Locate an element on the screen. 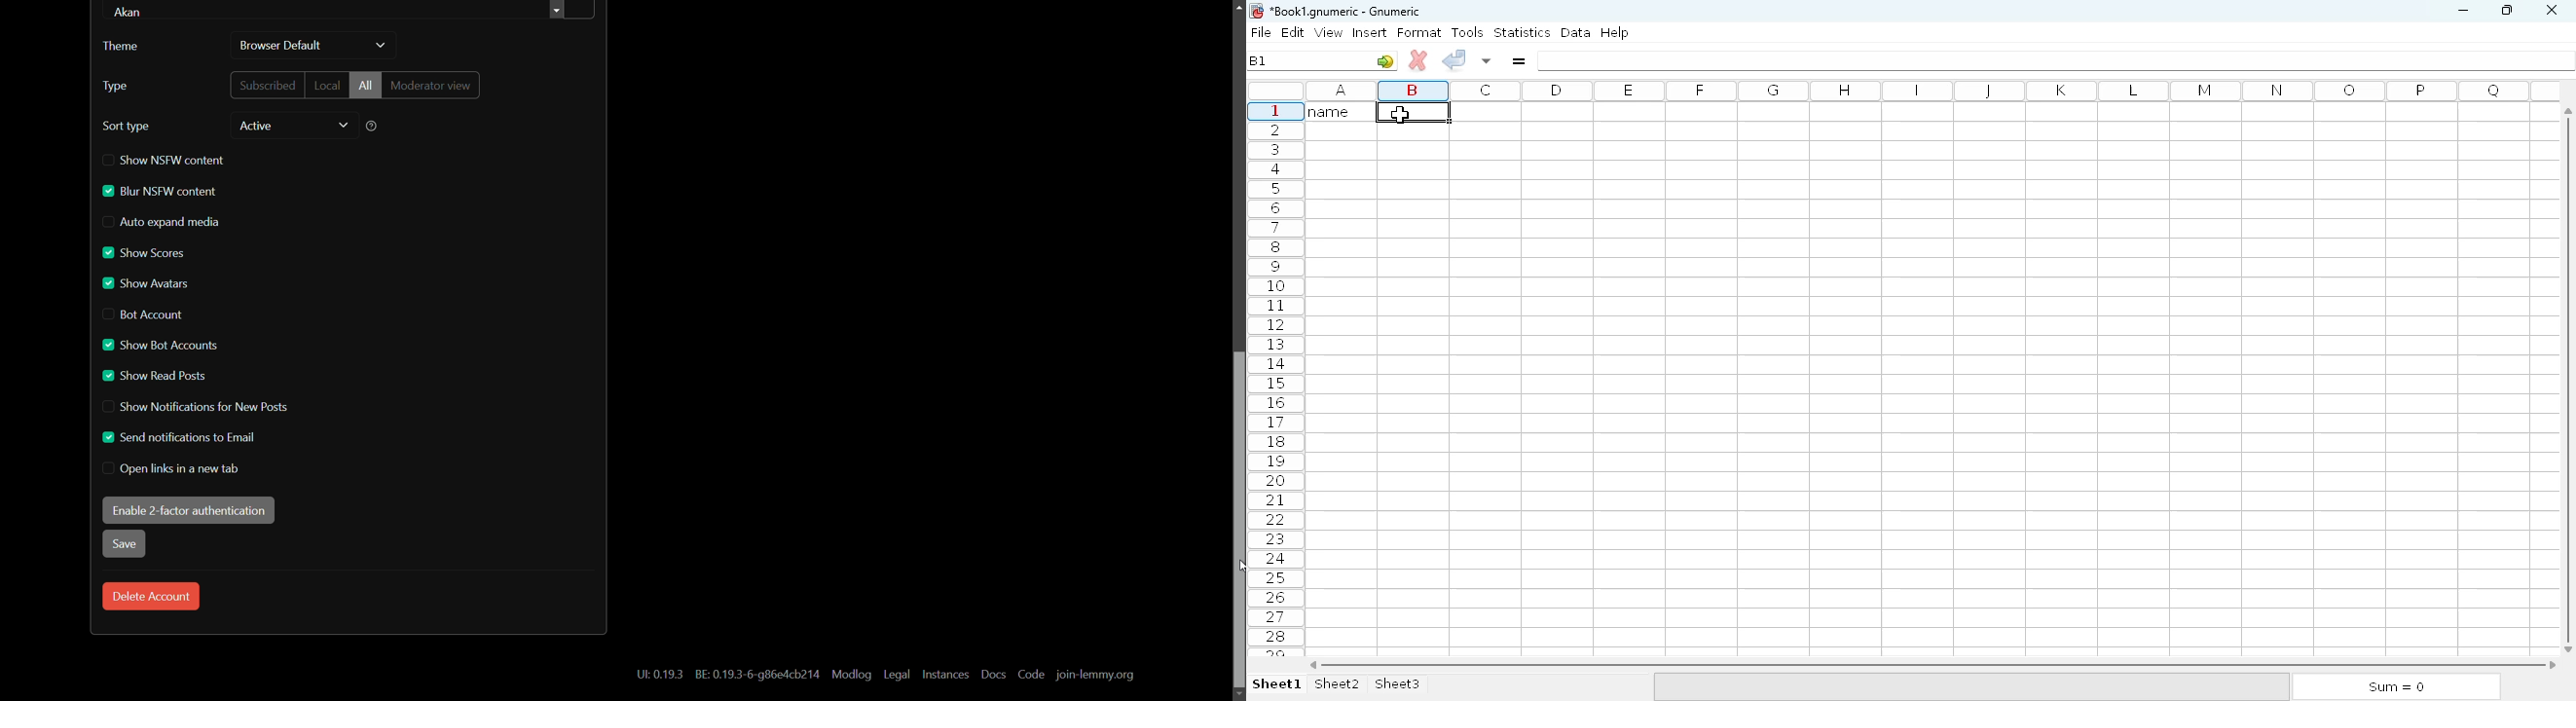 The height and width of the screenshot is (728, 2576). B1 is located at coordinates (1257, 60).